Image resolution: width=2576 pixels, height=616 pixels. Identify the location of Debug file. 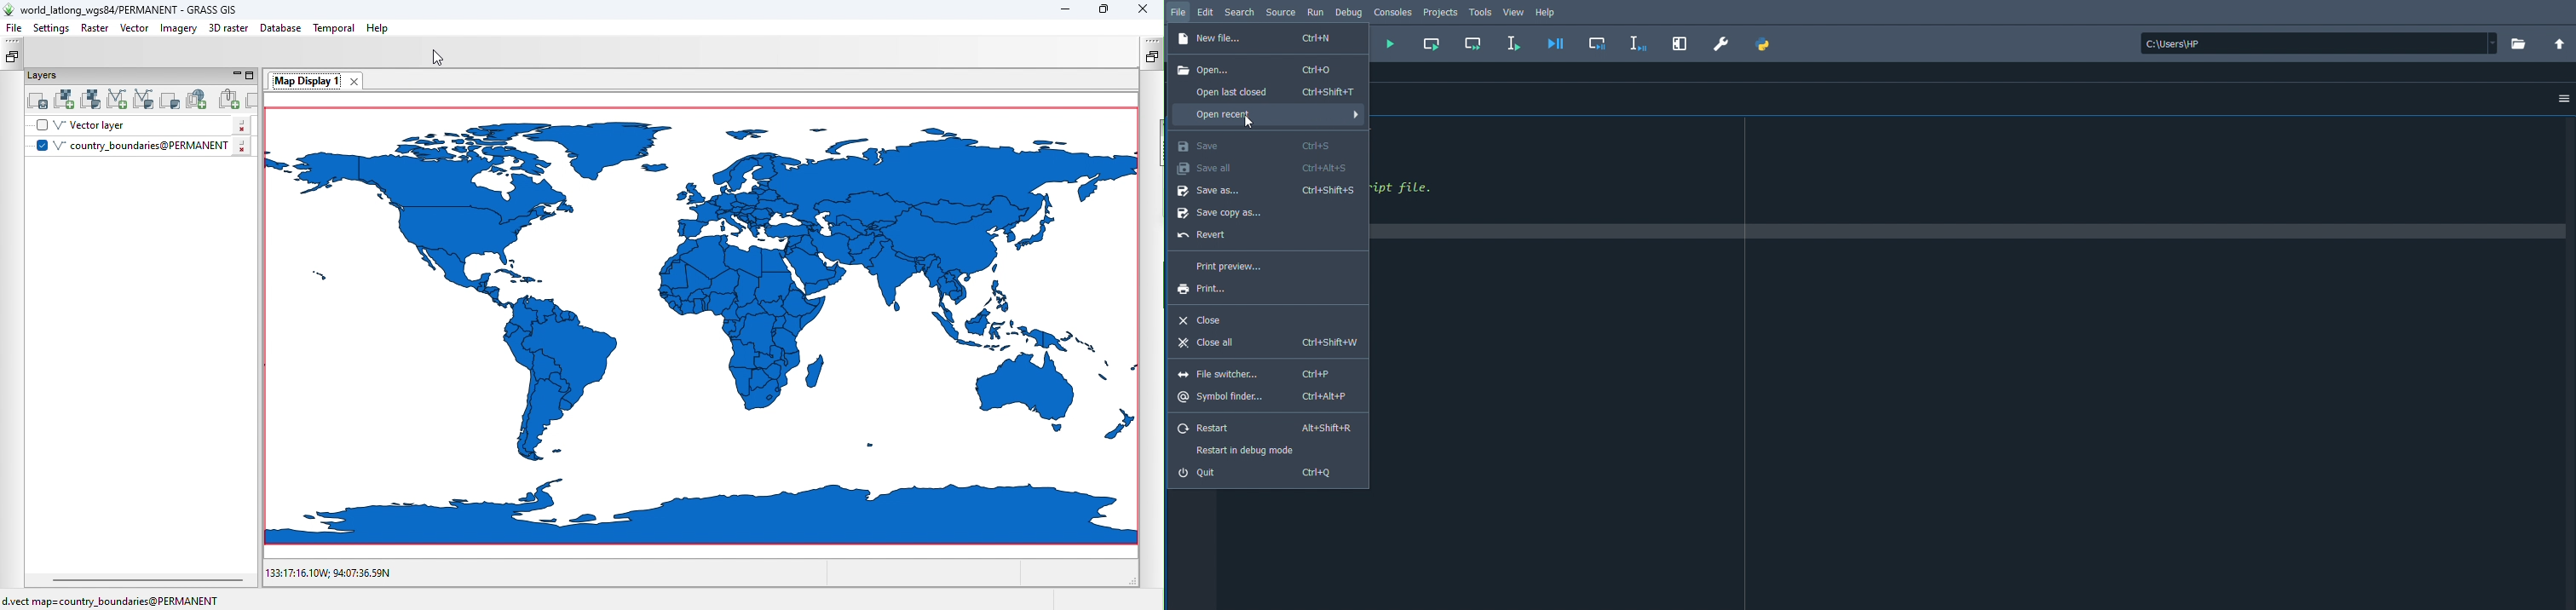
(1556, 44).